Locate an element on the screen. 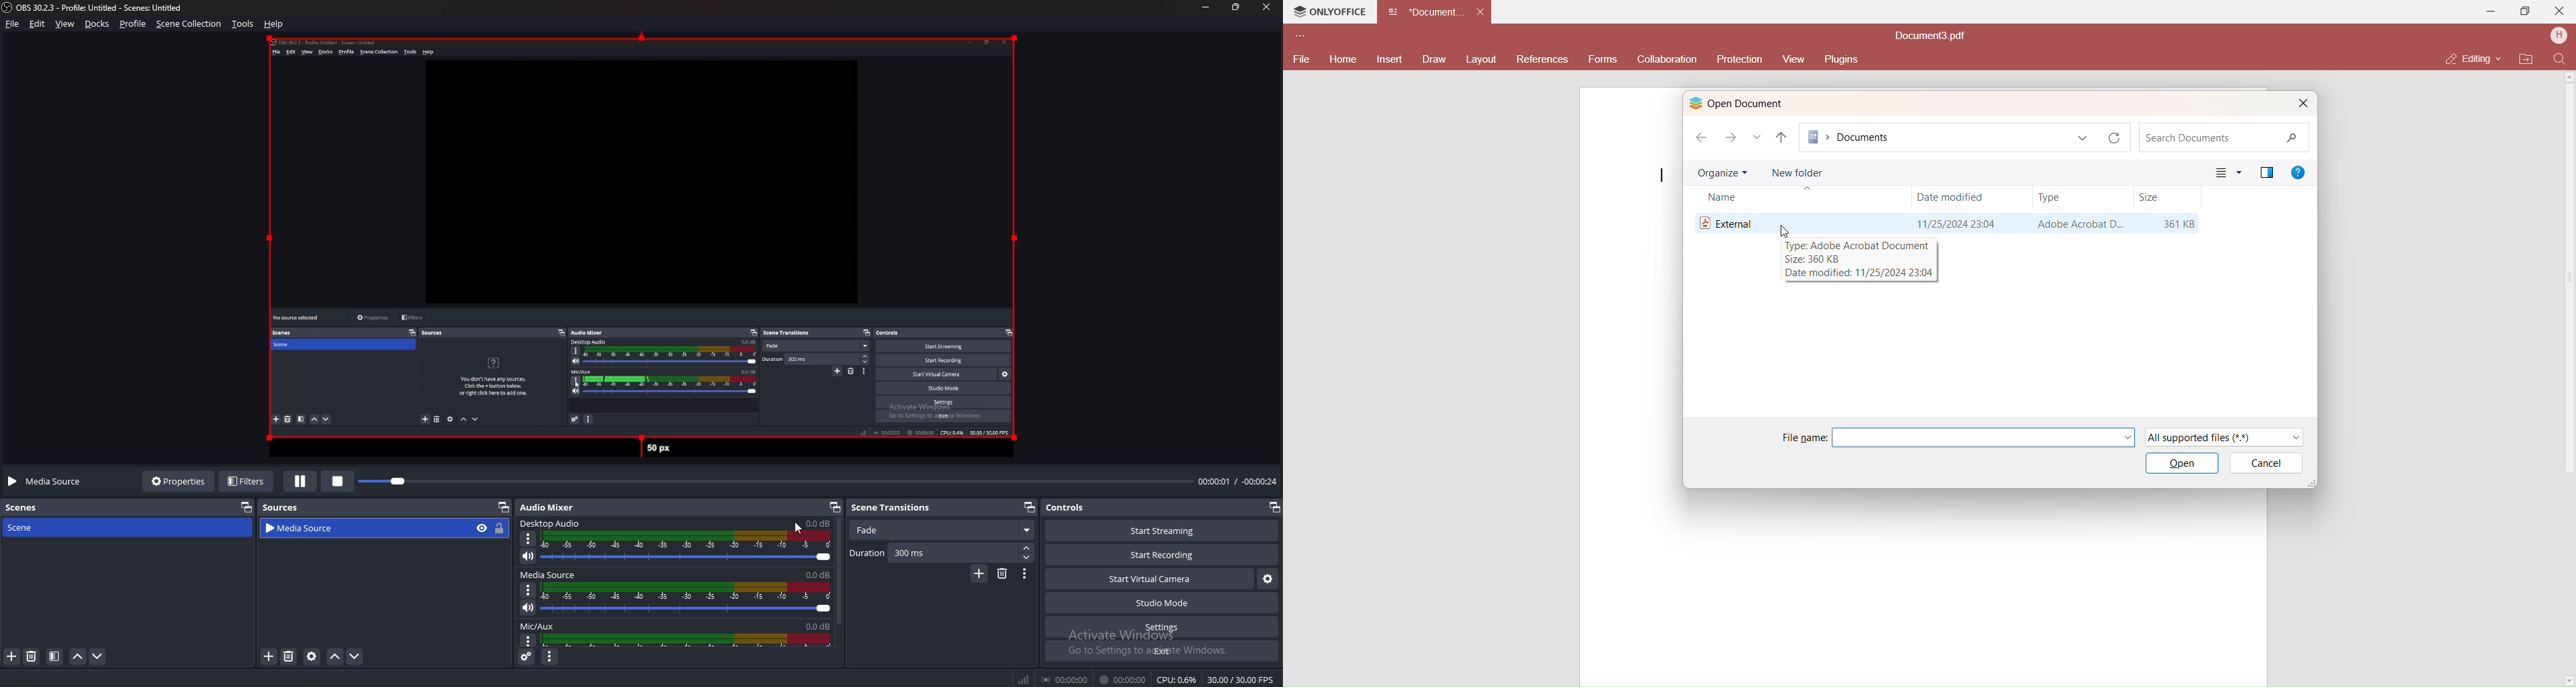  Supported File is located at coordinates (2228, 436).